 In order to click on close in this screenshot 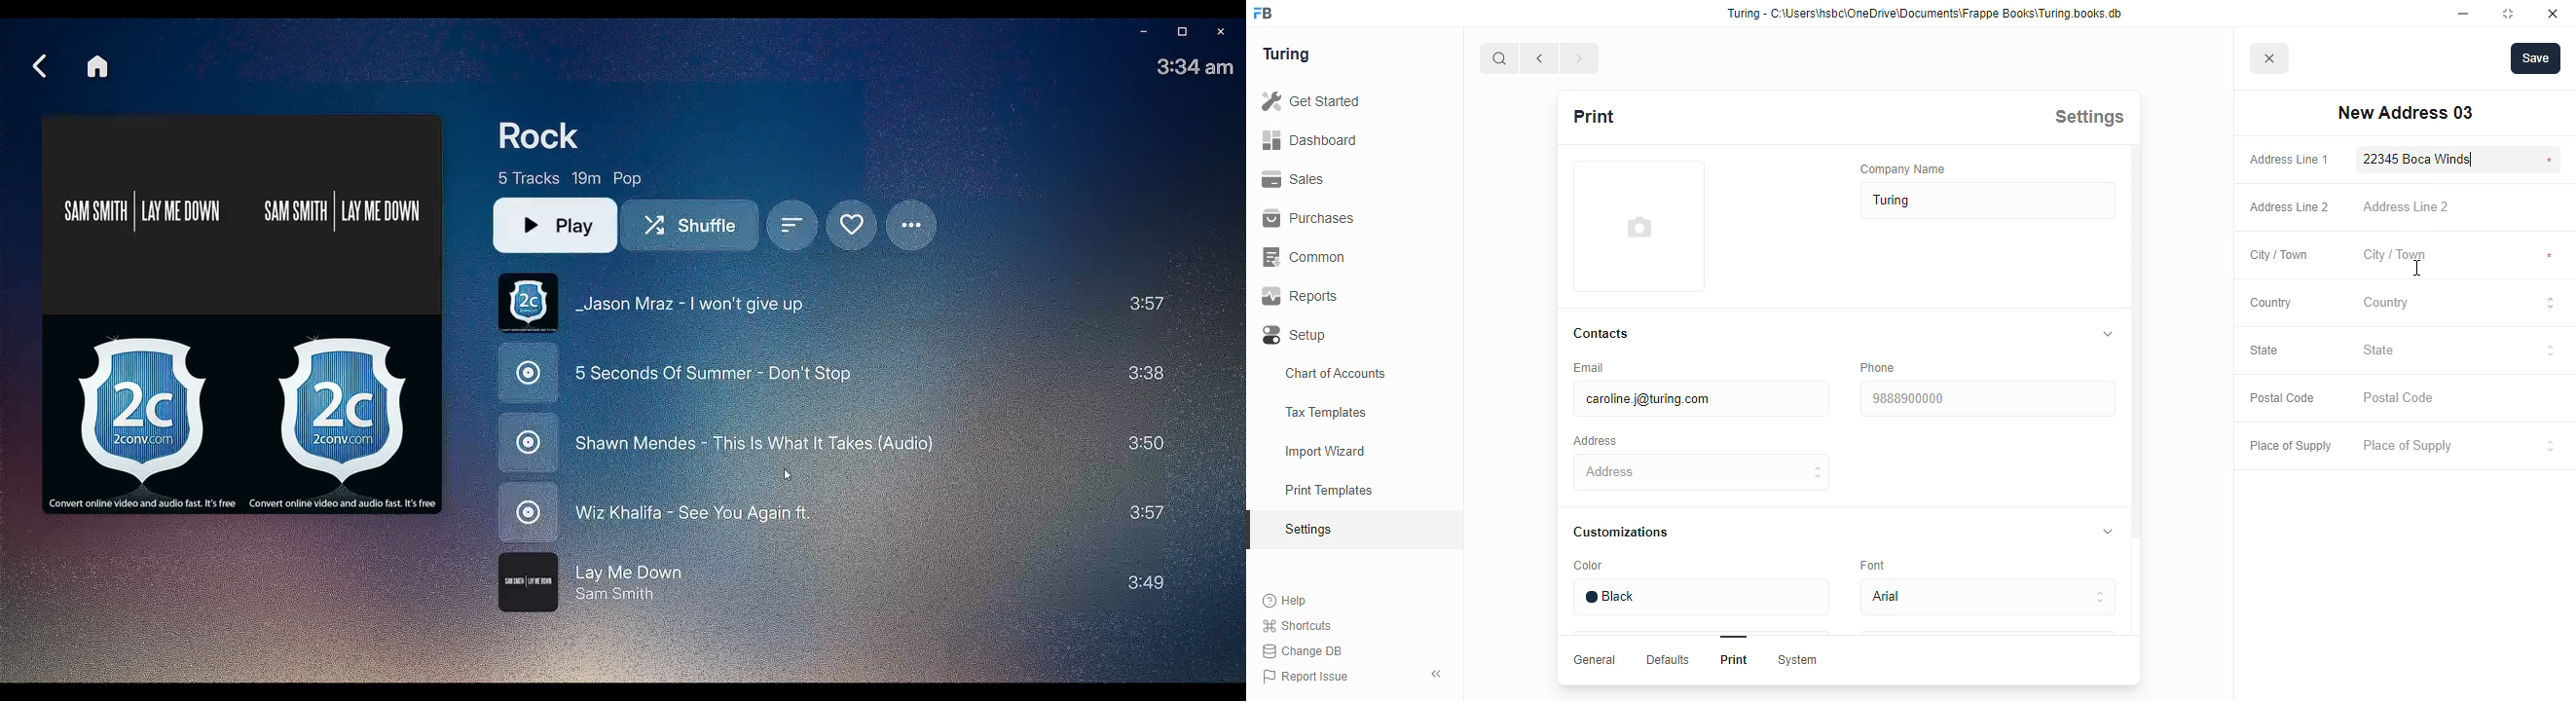, I will do `click(2553, 14)`.